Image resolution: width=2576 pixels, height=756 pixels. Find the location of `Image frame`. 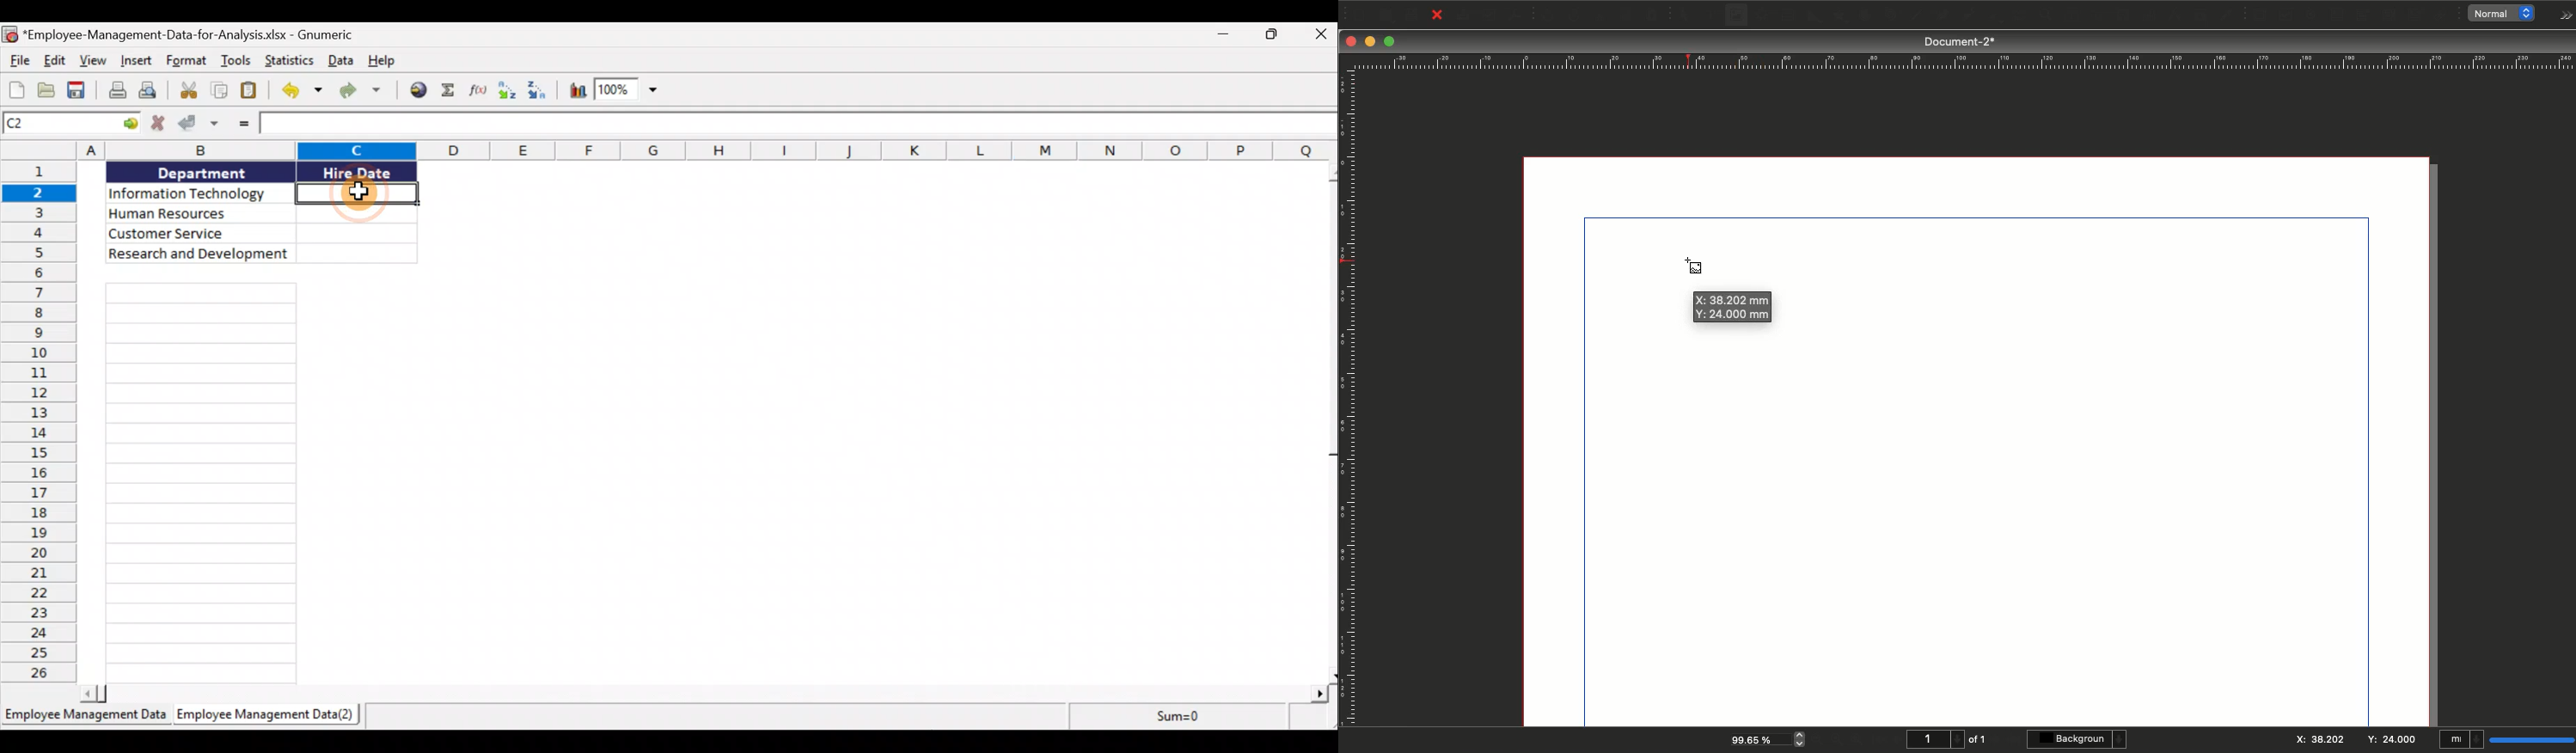

Image frame is located at coordinates (1739, 17).